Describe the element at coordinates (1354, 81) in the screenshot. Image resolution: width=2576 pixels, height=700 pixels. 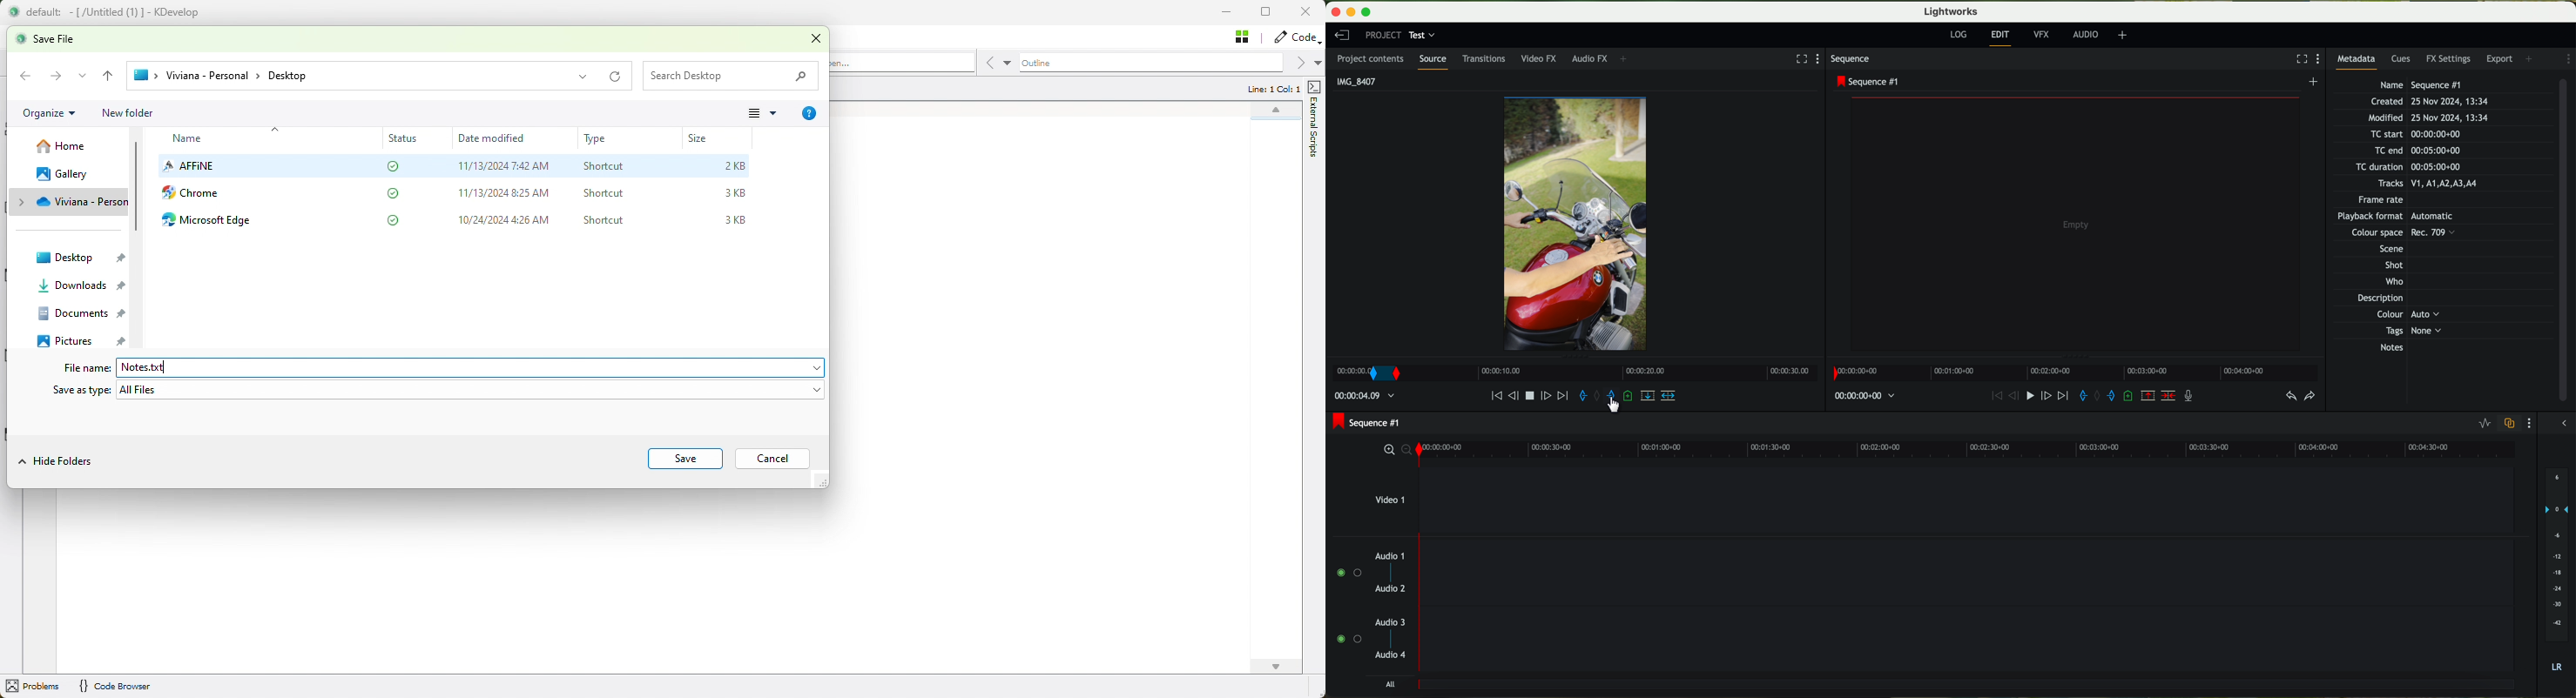
I see `IMG_8407` at that location.